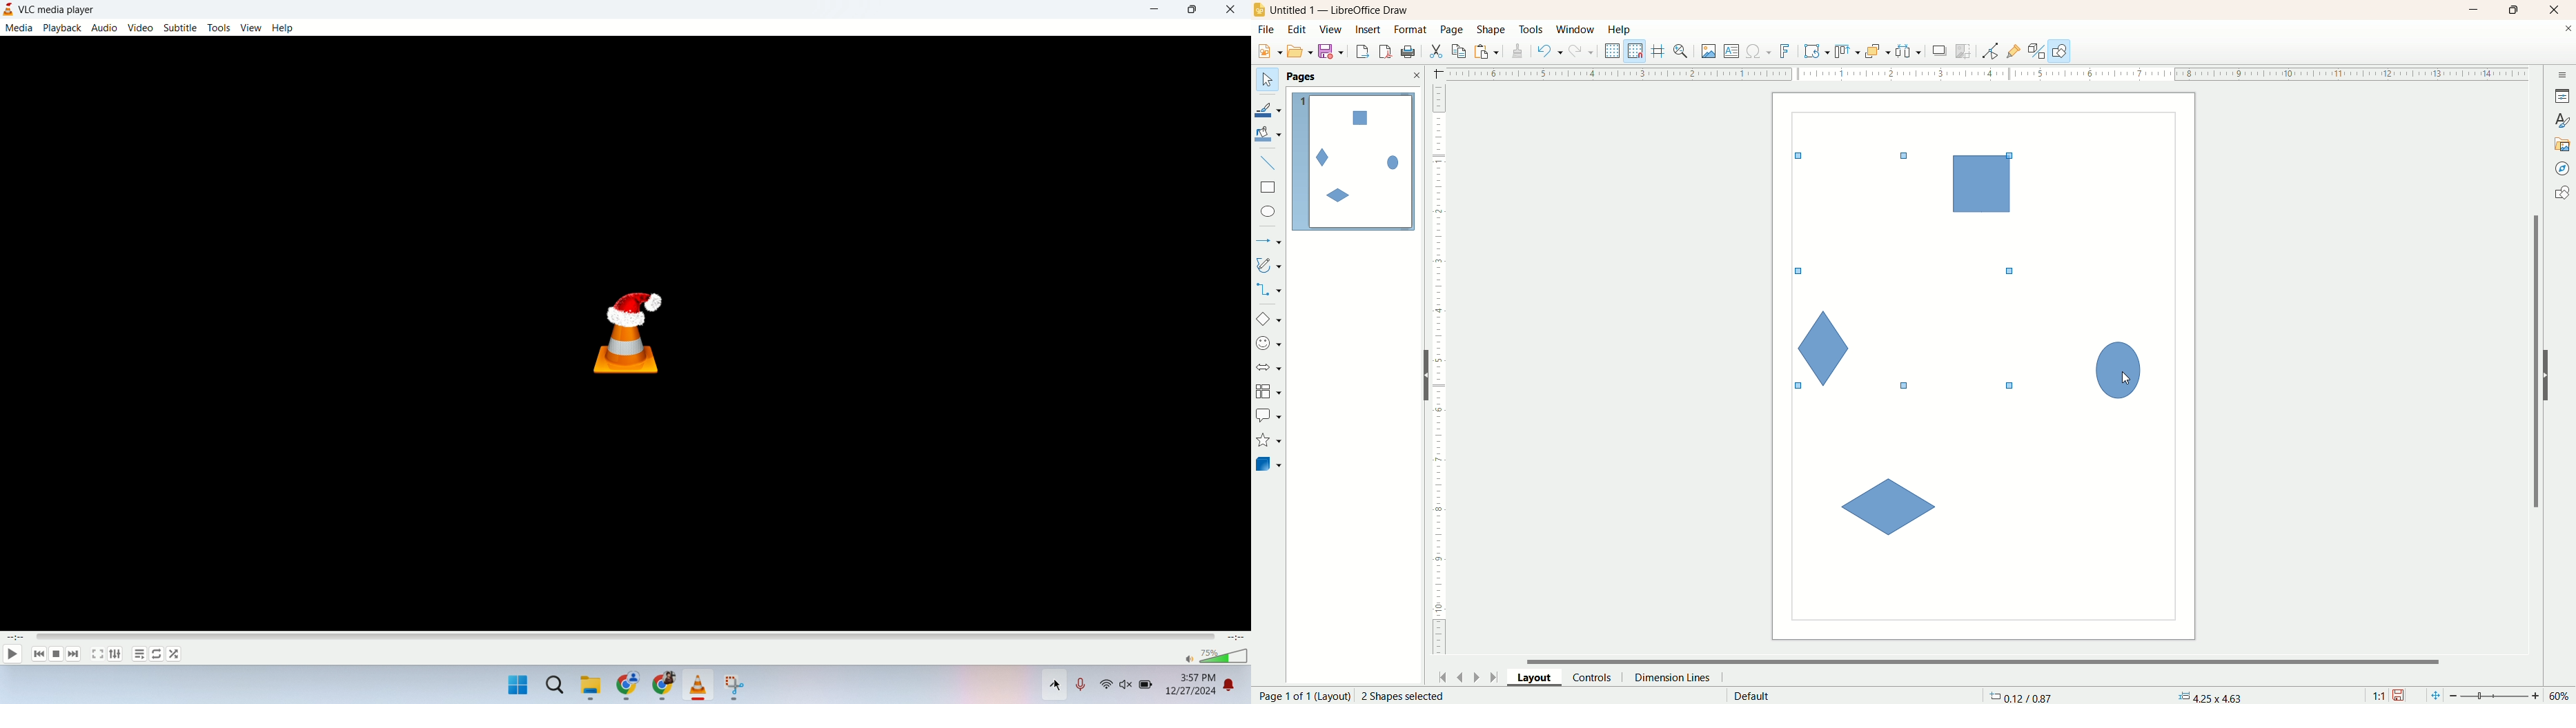 Image resolution: width=2576 pixels, height=728 pixels. What do you see at coordinates (2562, 119) in the screenshot?
I see `styles` at bounding box center [2562, 119].